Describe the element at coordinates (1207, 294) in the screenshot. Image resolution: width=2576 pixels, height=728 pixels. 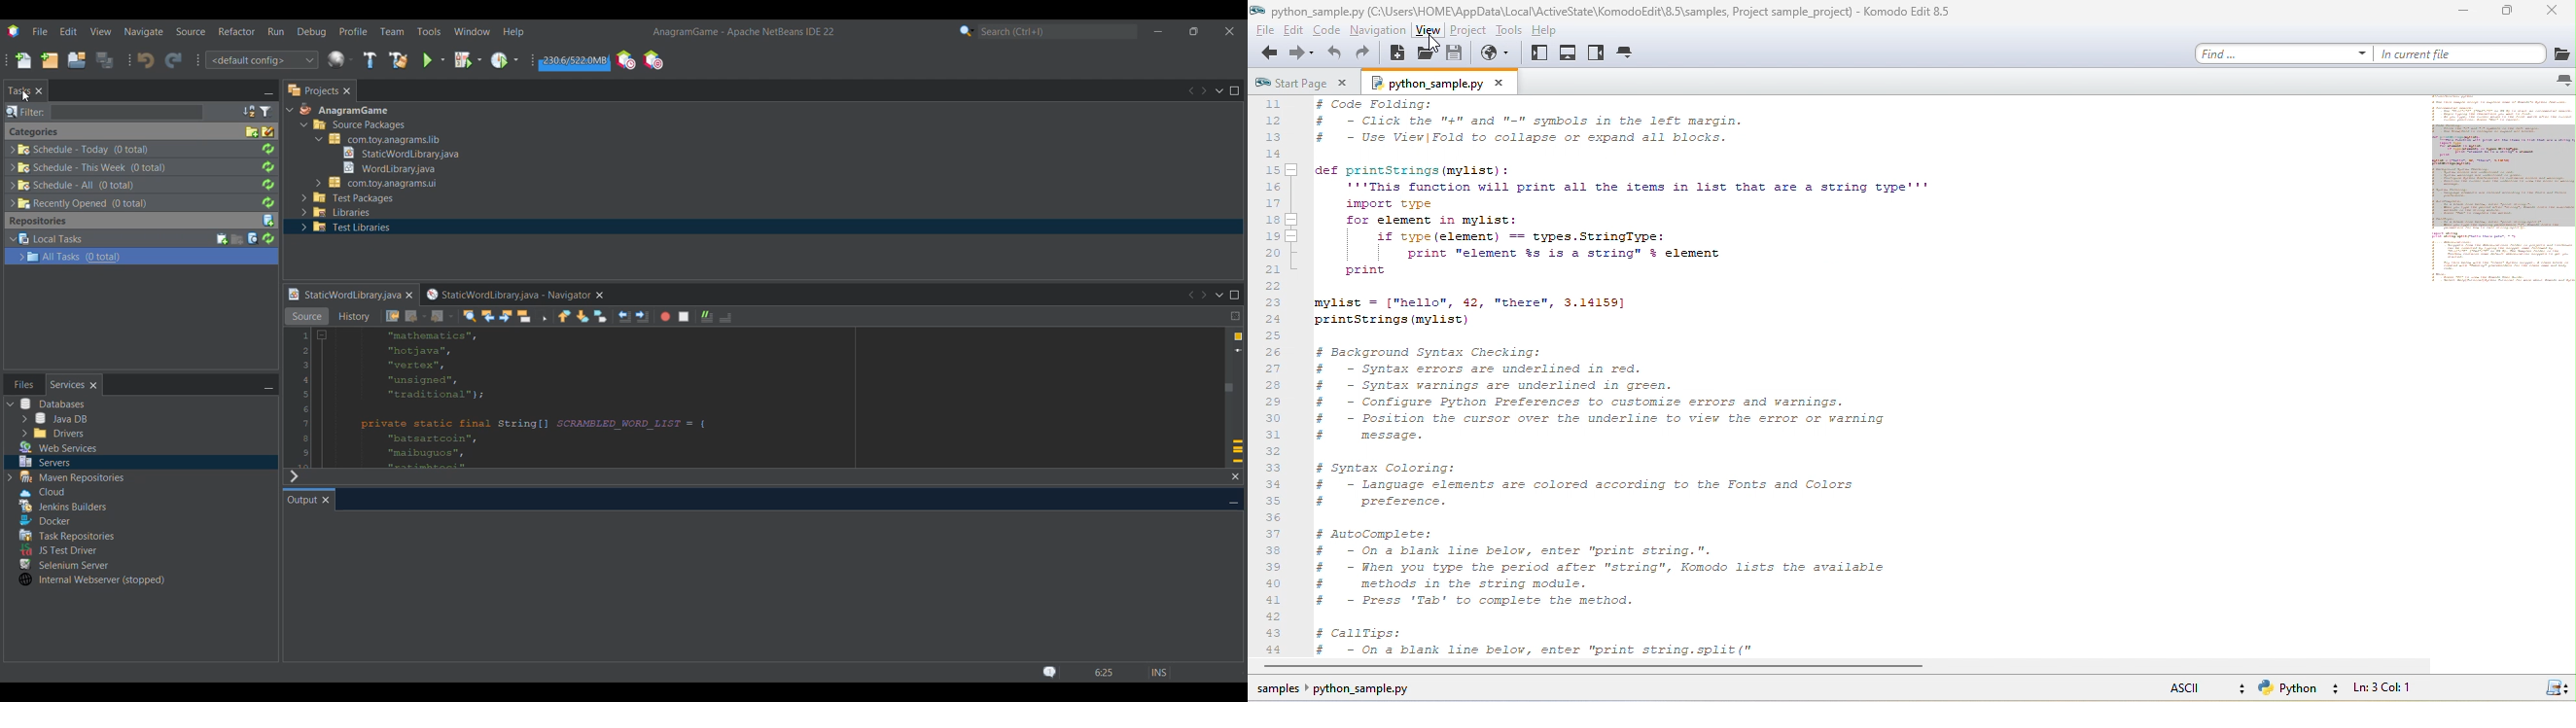
I see `Next` at that location.